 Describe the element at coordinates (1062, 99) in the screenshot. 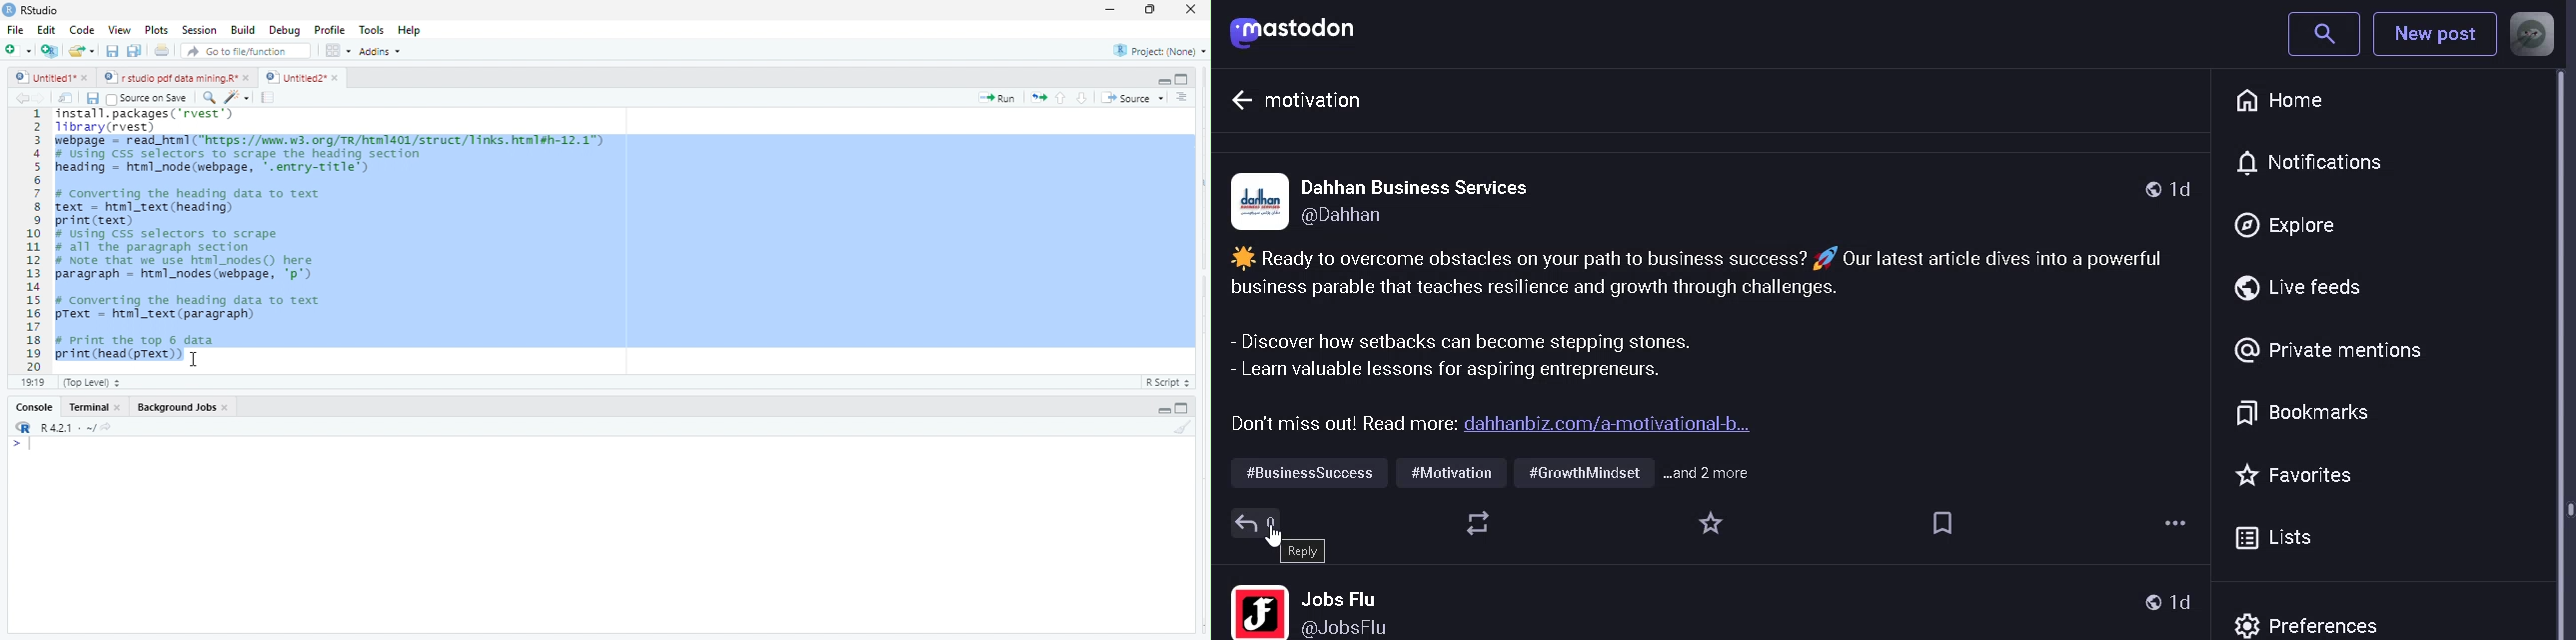

I see `go to previous section/chunk` at that location.